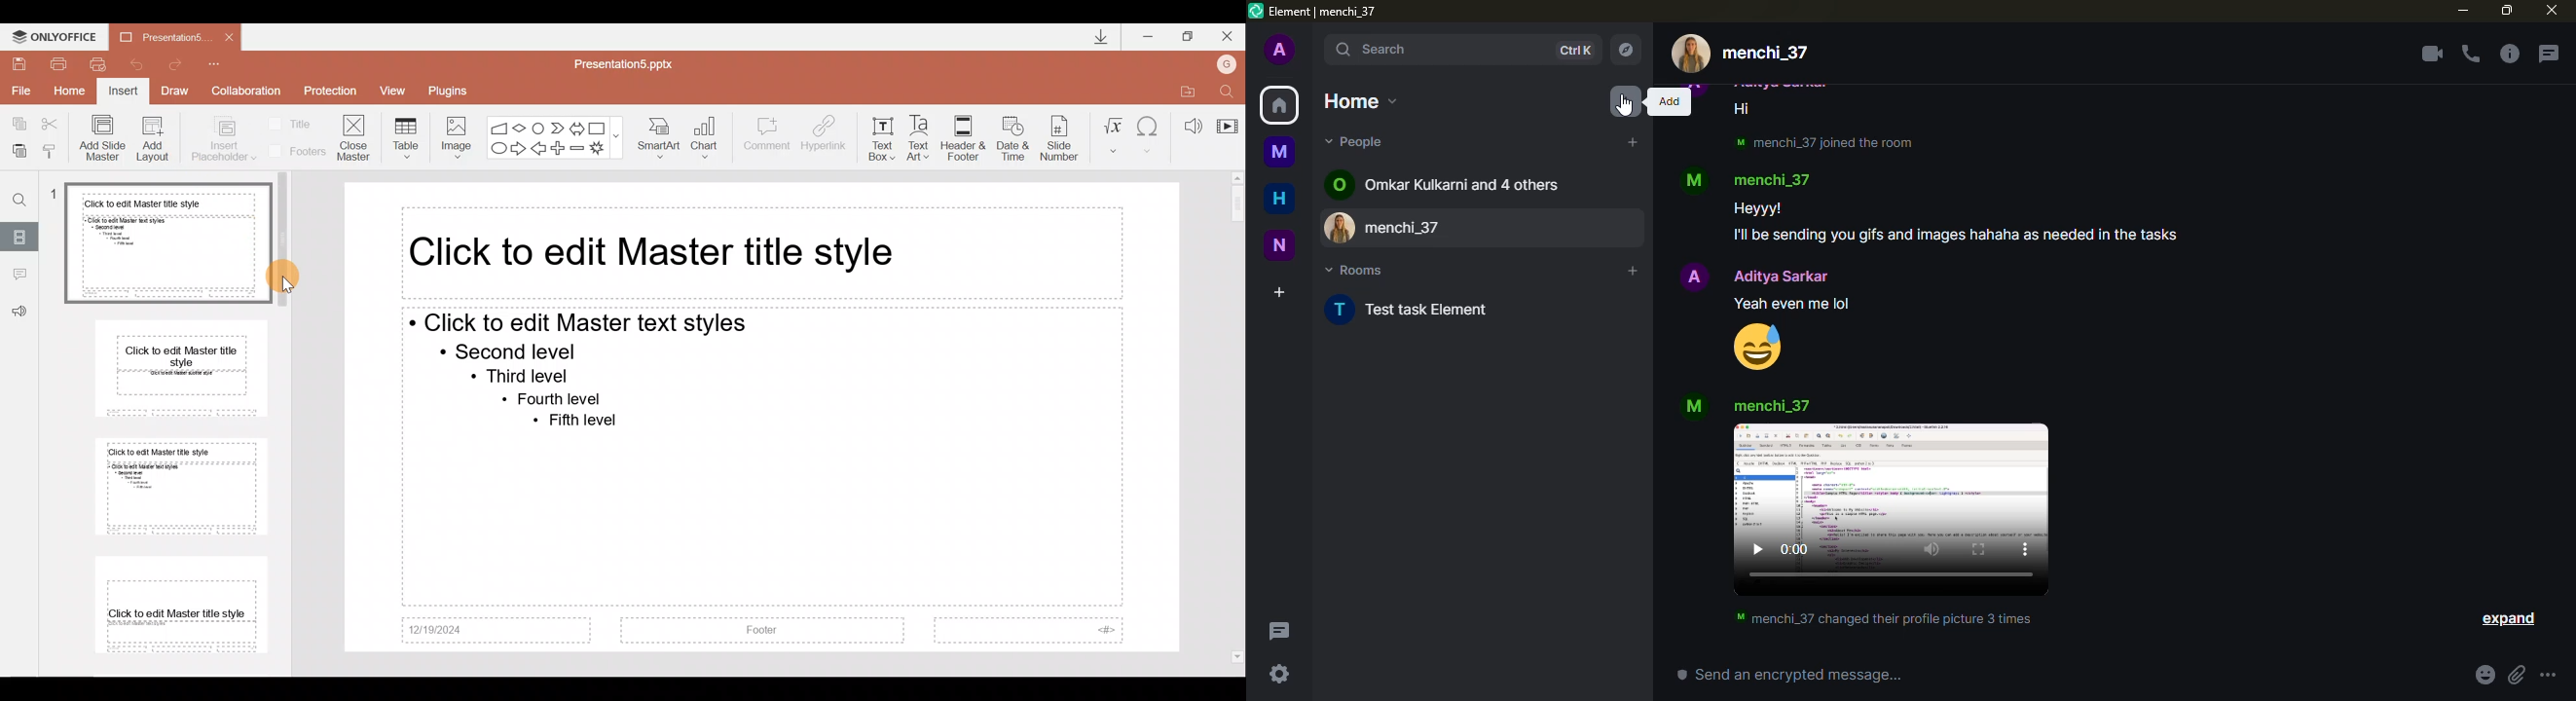 This screenshot has width=2576, height=728. What do you see at coordinates (19, 276) in the screenshot?
I see `Comments` at bounding box center [19, 276].